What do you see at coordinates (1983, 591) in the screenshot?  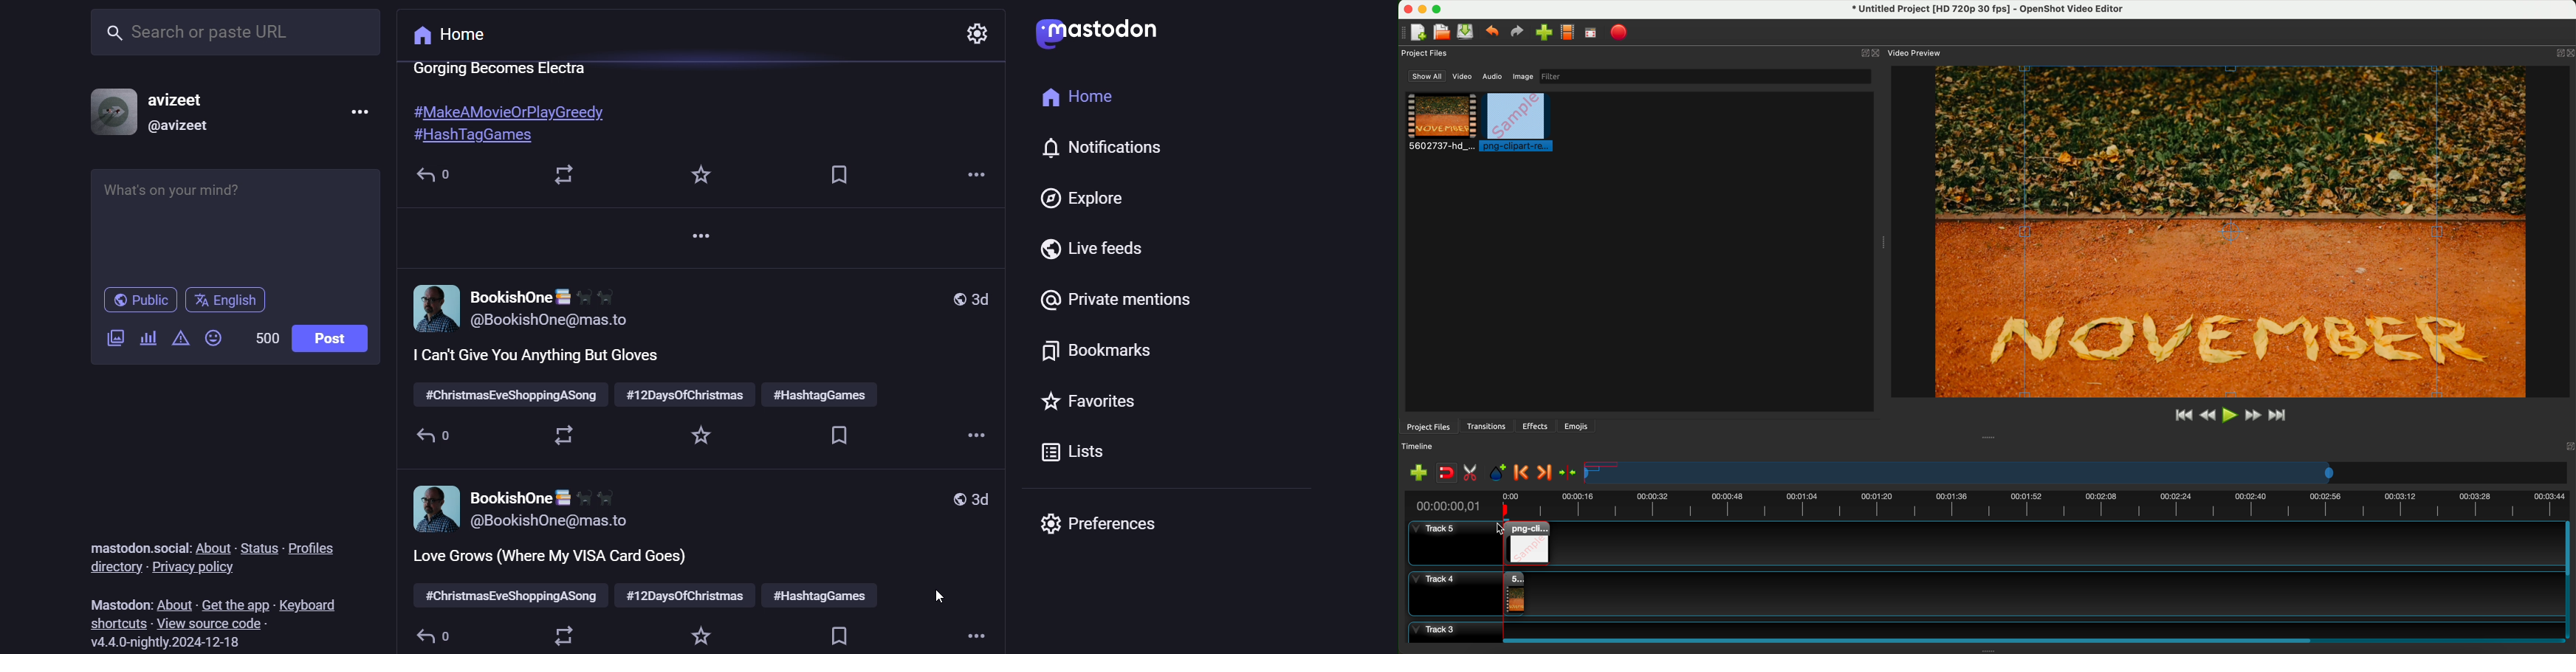 I see `track 4` at bounding box center [1983, 591].